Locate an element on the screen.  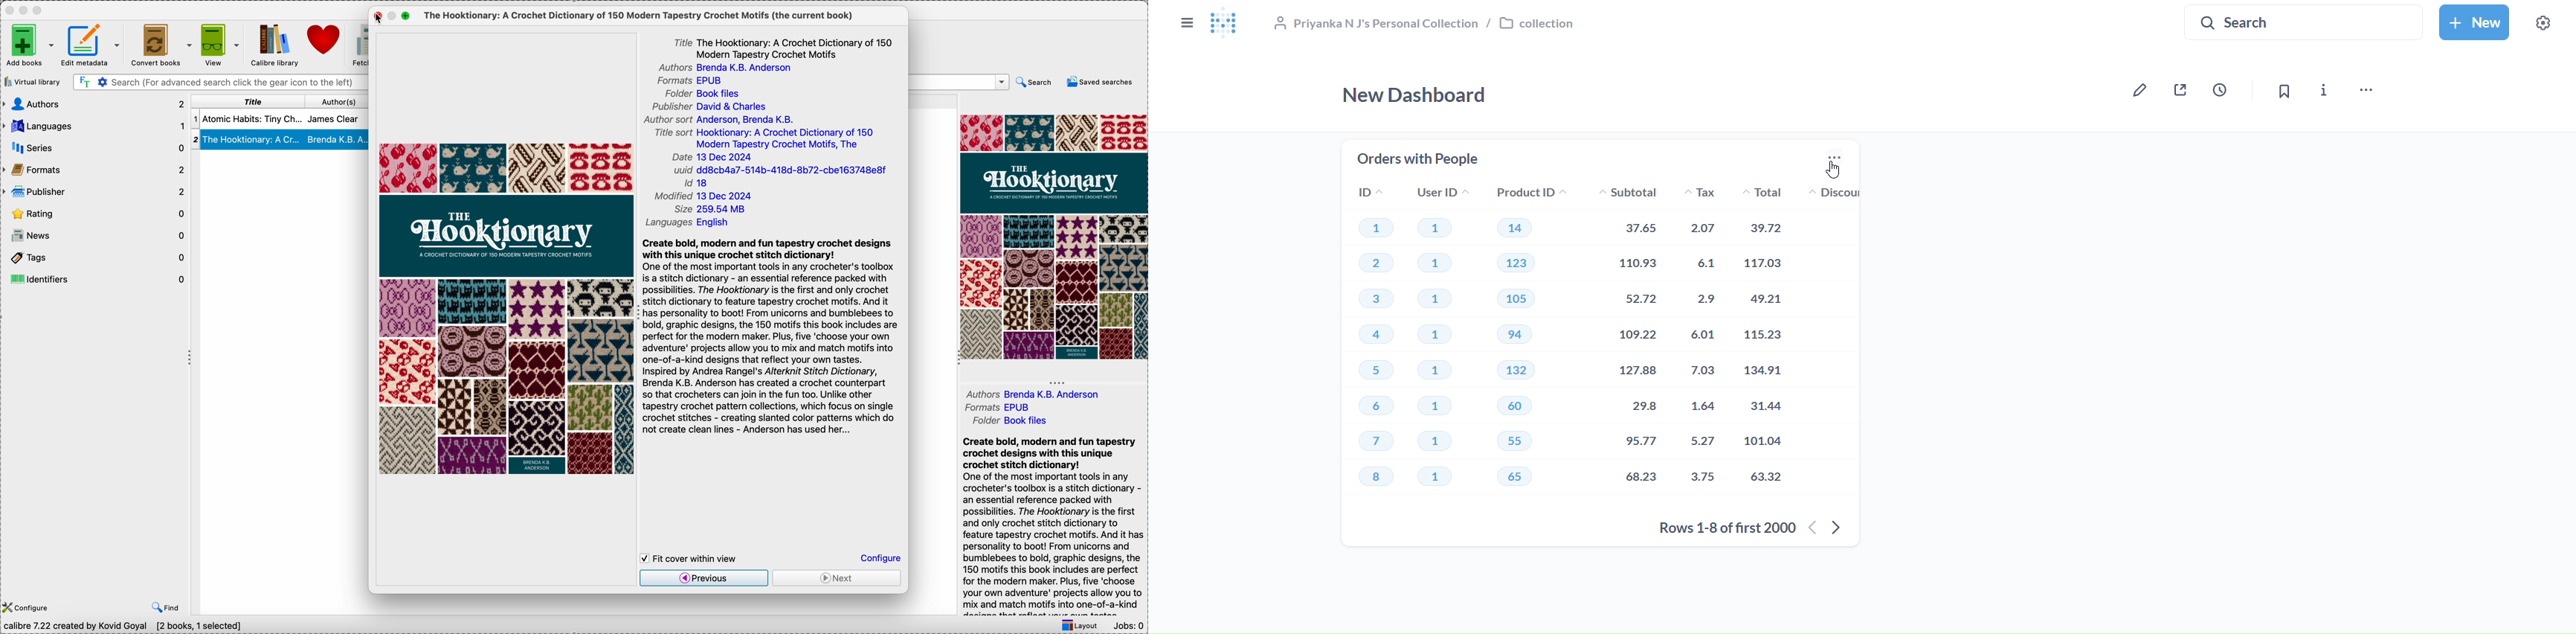
logo is located at coordinates (1229, 25).